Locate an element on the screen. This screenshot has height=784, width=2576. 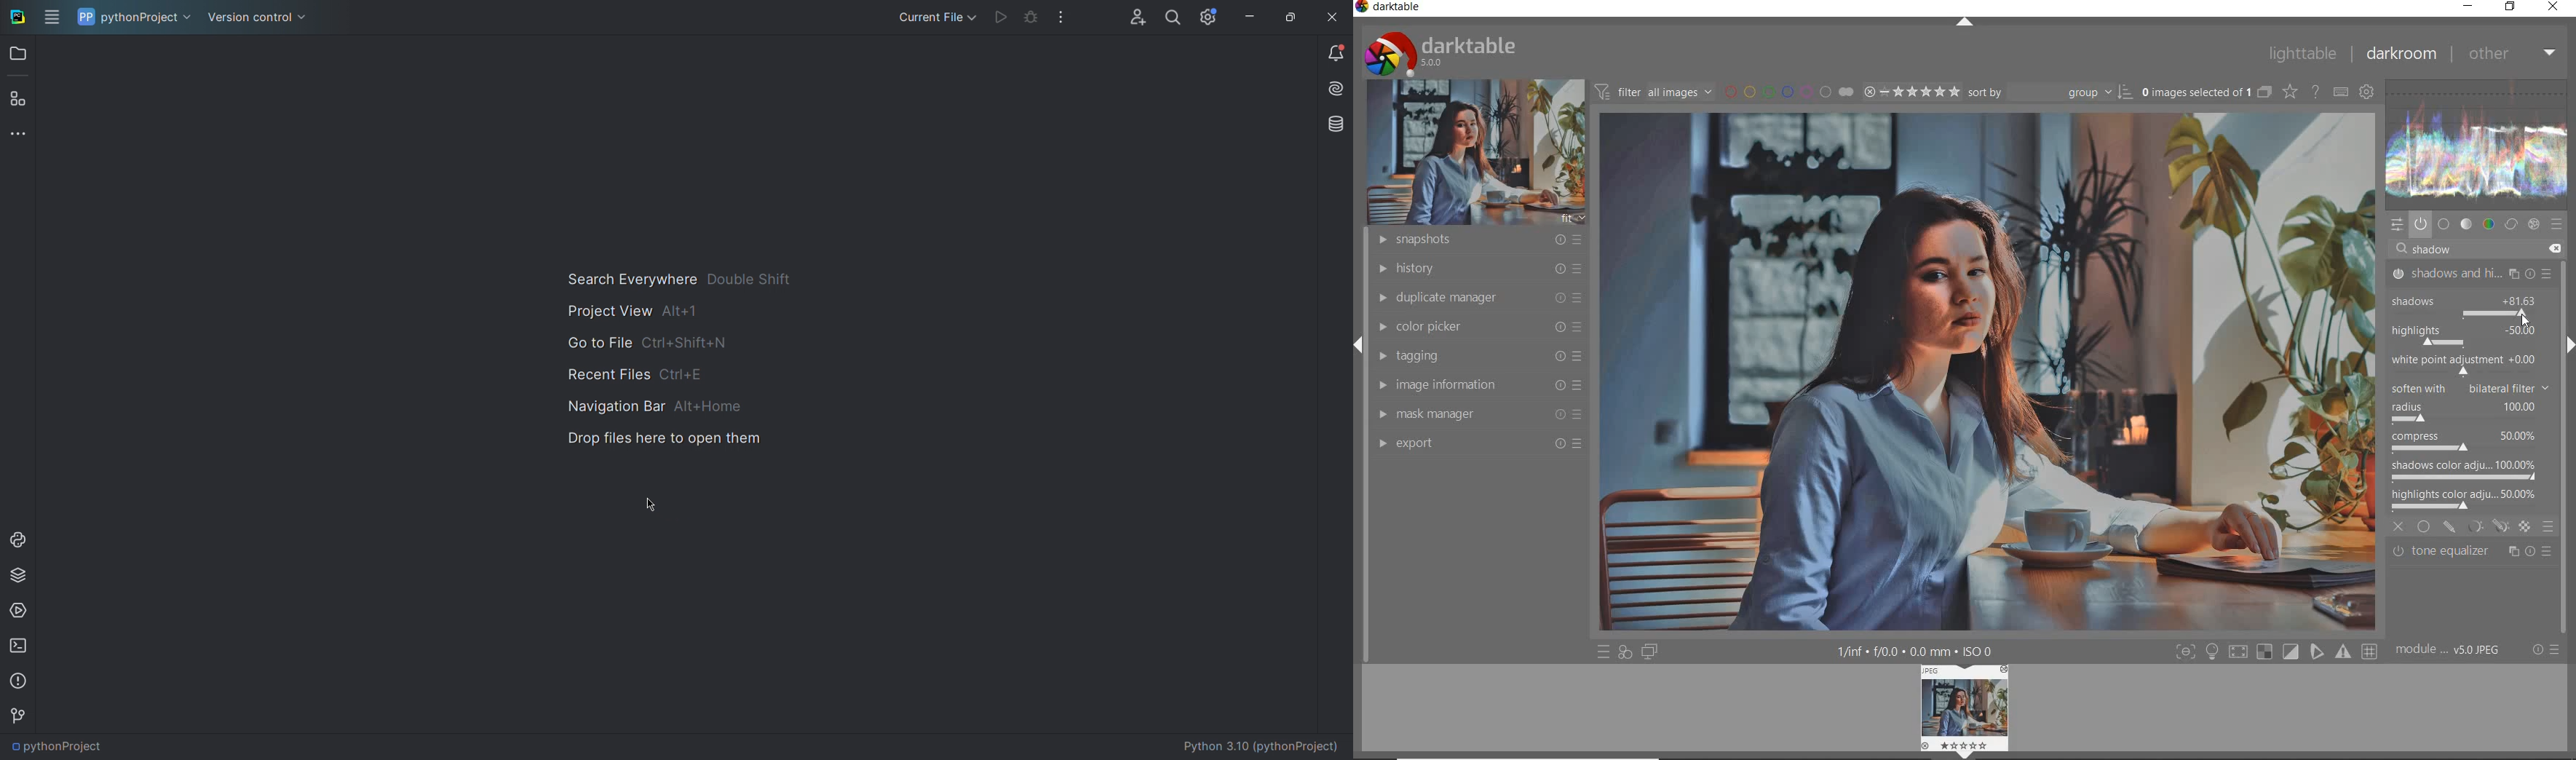
lost detail in shadow areas recovered is located at coordinates (2034, 387).